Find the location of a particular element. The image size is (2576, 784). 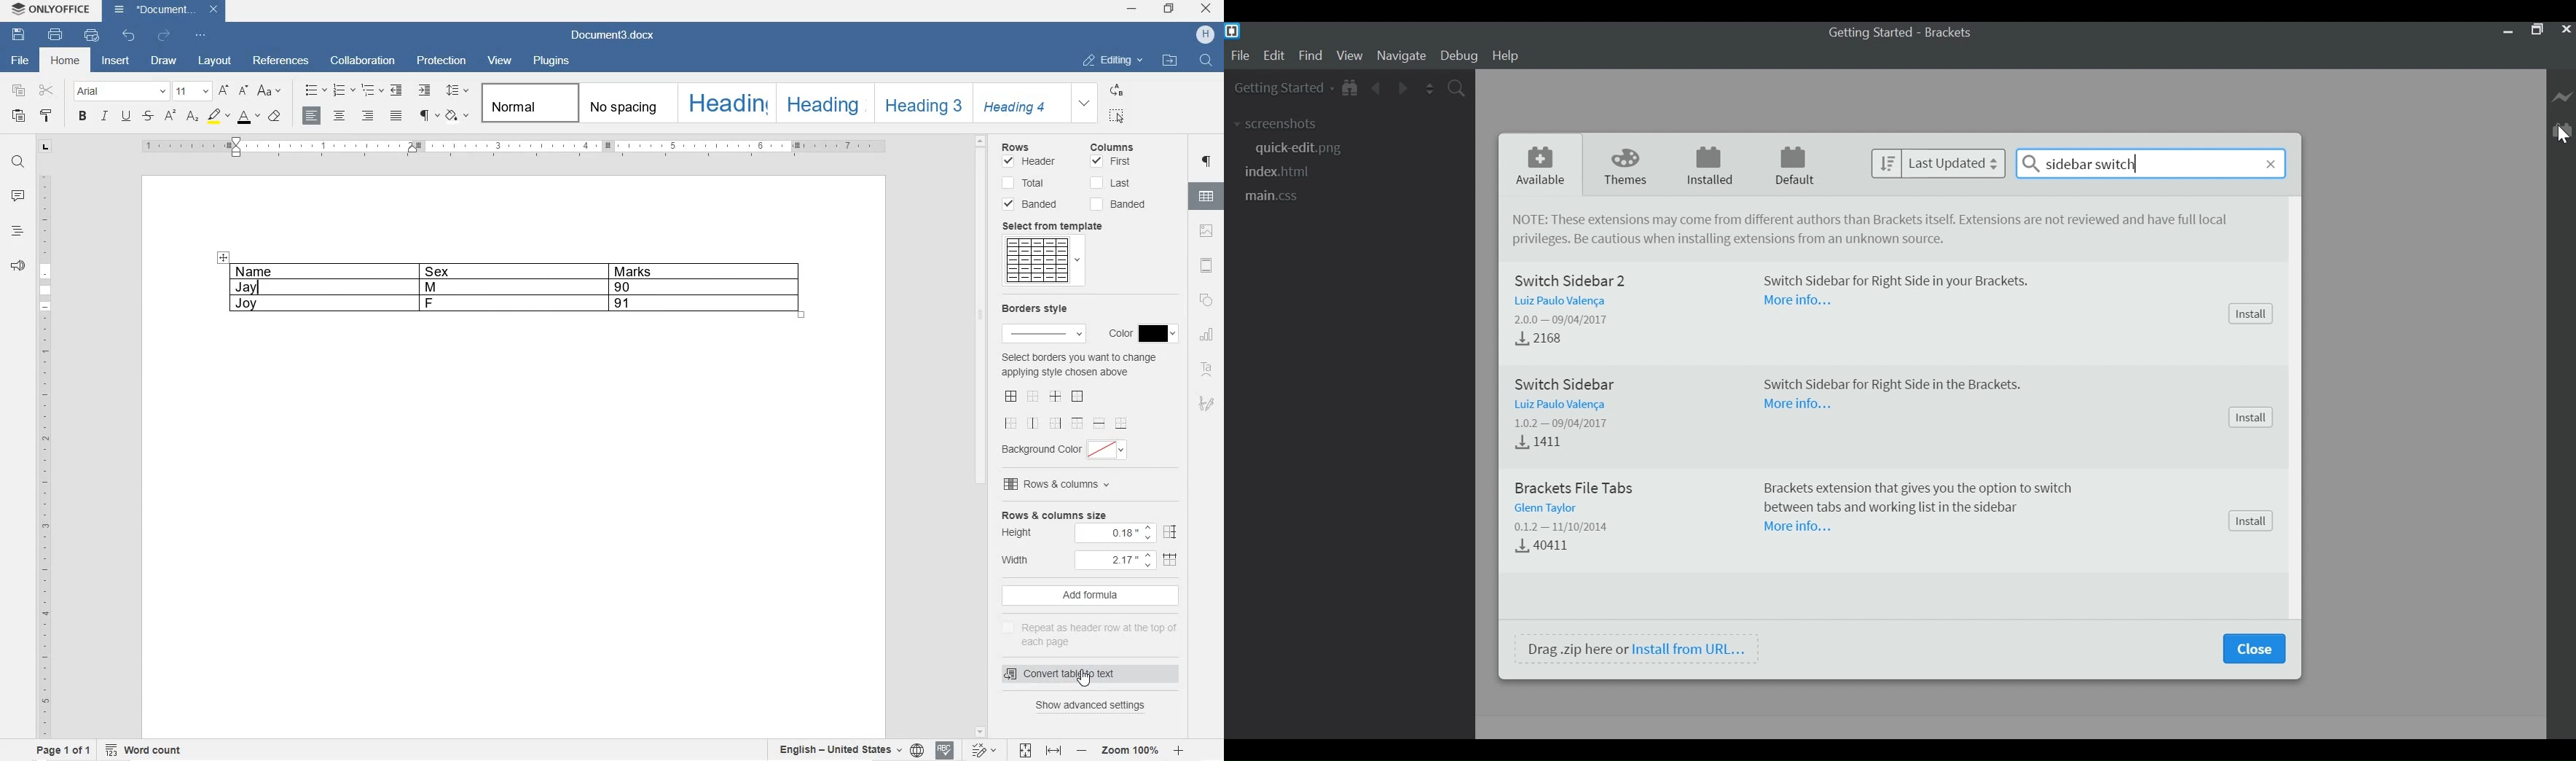

2.17 is located at coordinates (1117, 561).